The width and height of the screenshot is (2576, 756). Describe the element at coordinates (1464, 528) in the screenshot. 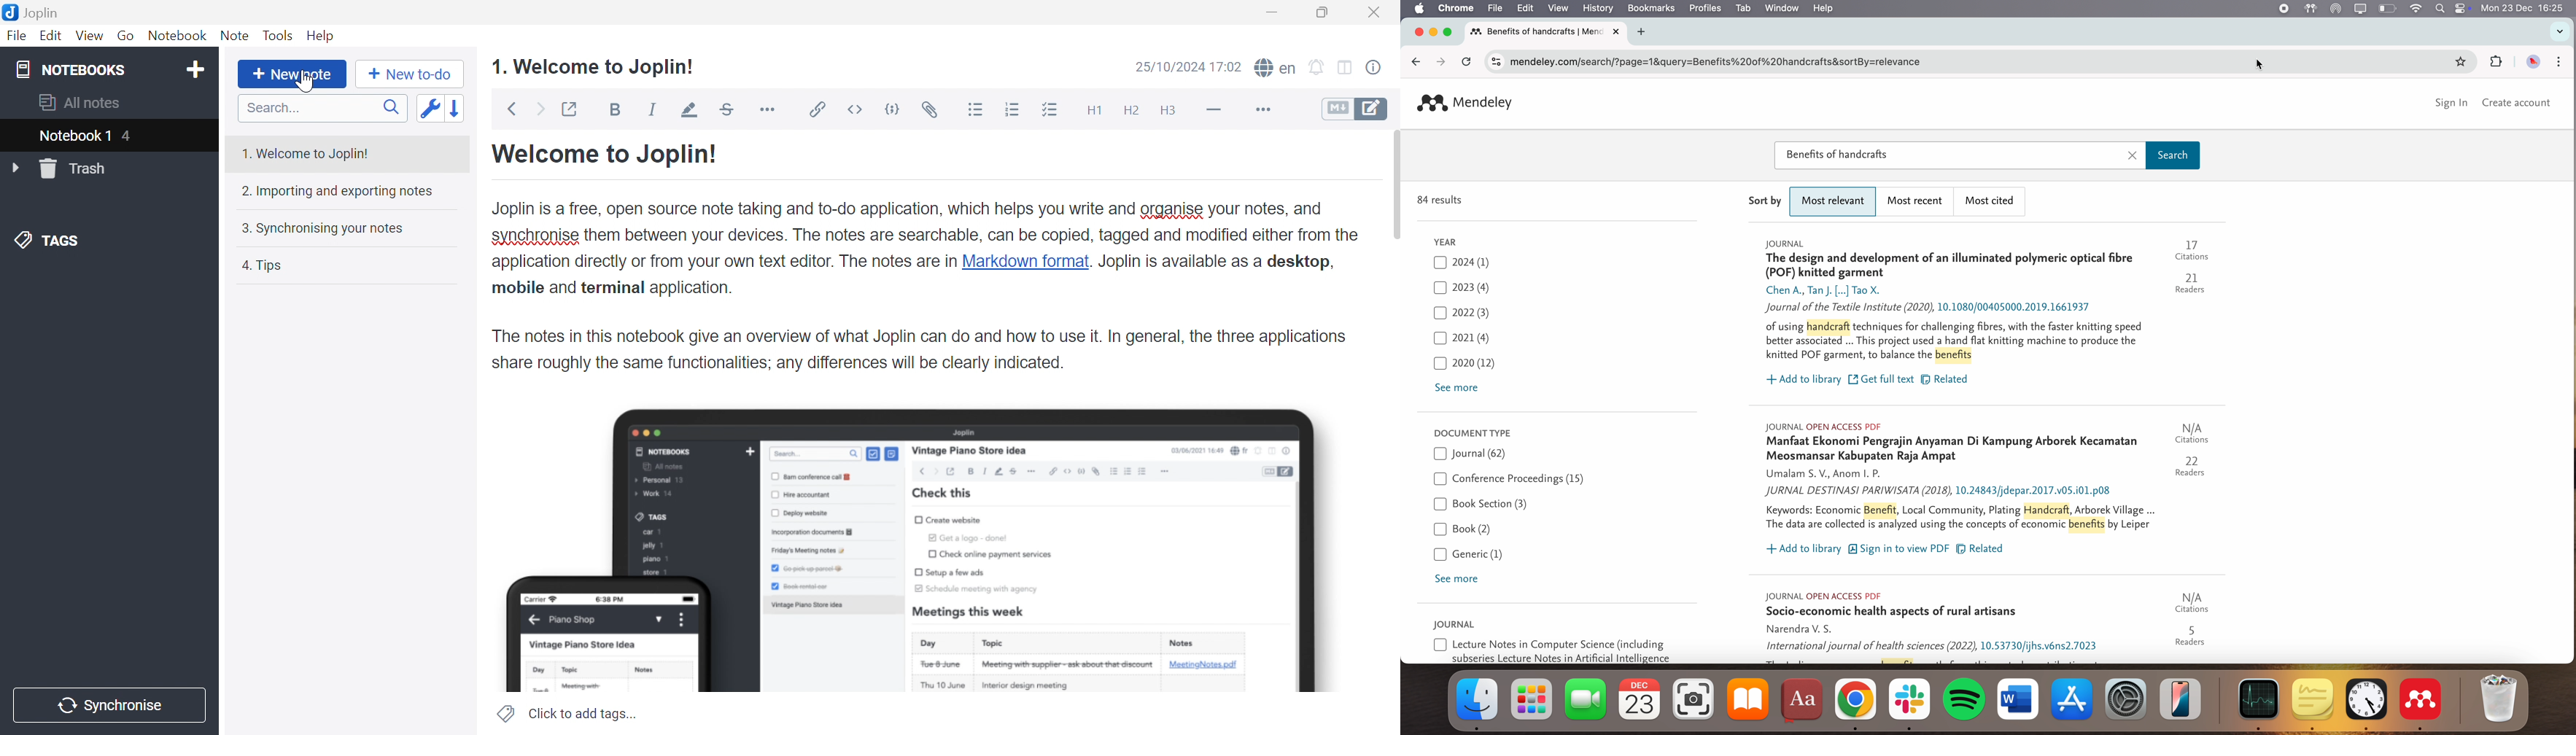

I see `book` at that location.